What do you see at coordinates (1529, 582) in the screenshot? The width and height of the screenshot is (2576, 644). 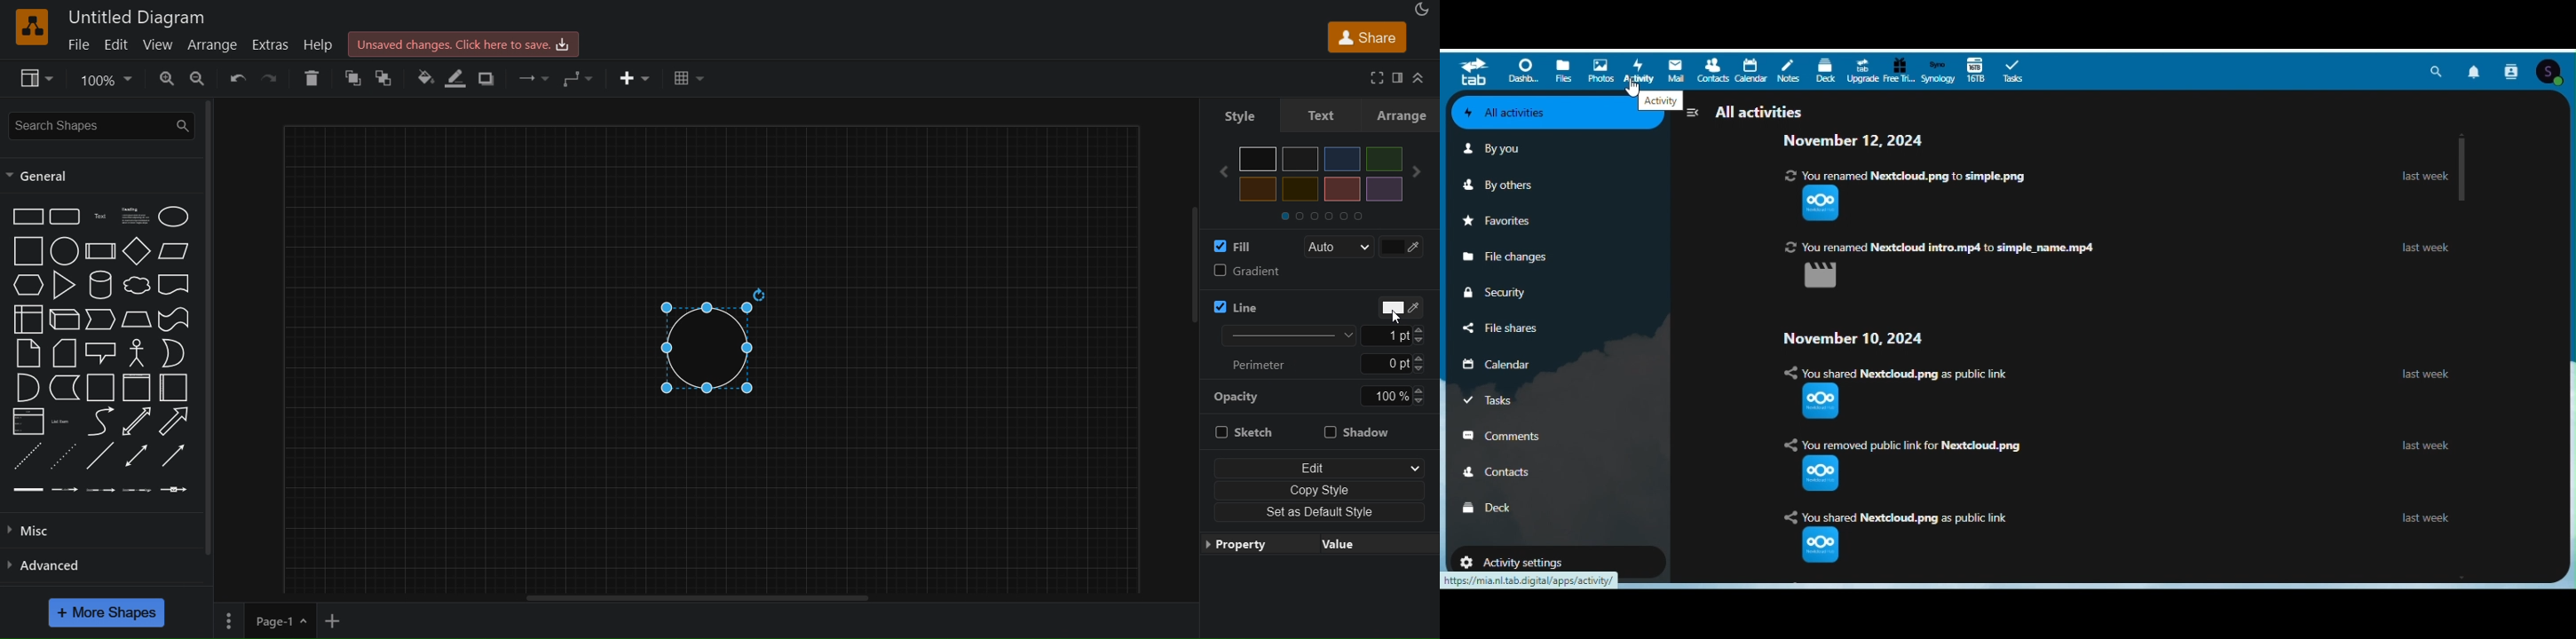 I see `https://mia.nl.tab.digital/apps/activity/` at bounding box center [1529, 582].